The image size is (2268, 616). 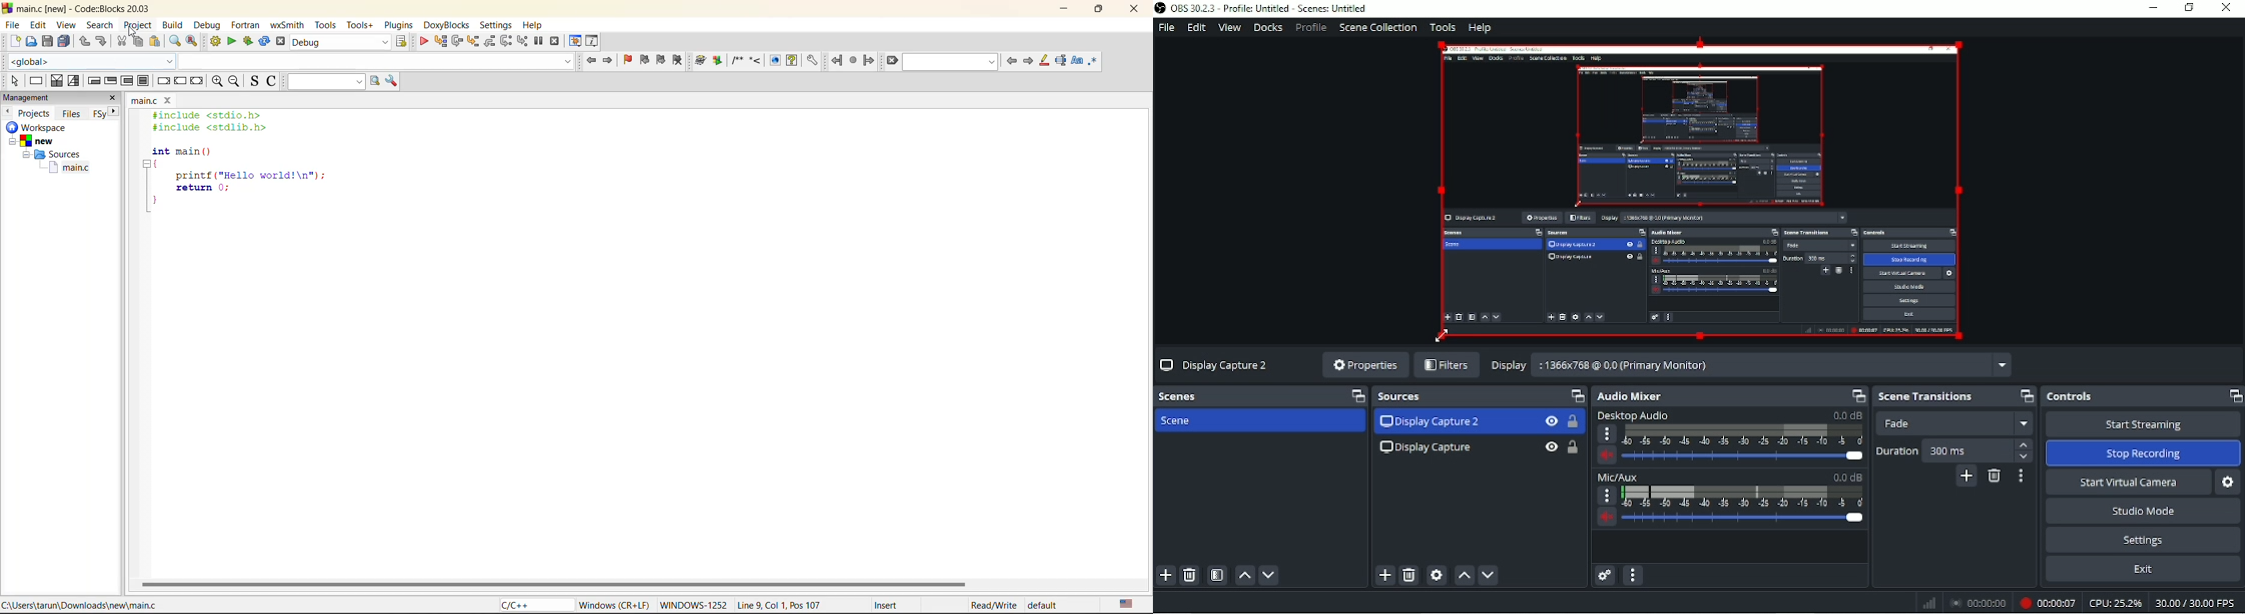 What do you see at coordinates (1263, 8) in the screenshot?
I see `OBS 20.2.3 - Profile: Untitled - Scenes: Untitled` at bounding box center [1263, 8].